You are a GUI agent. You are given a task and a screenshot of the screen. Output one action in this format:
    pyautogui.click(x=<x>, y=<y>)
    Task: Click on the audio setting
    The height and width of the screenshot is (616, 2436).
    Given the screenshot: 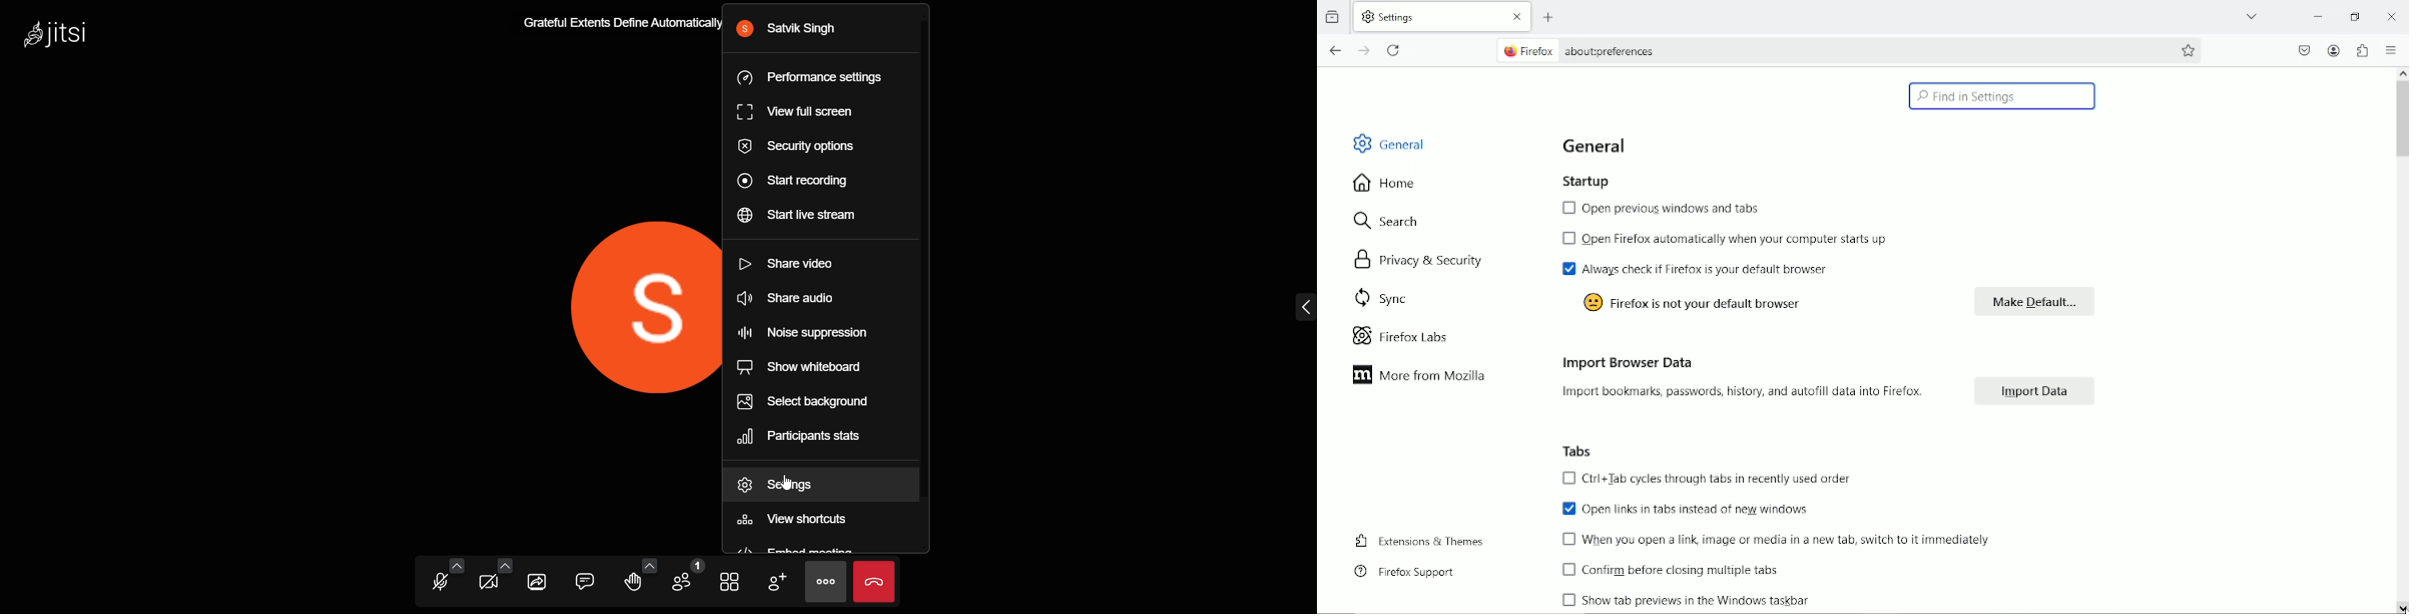 What is the action you would take?
    pyautogui.click(x=458, y=567)
    